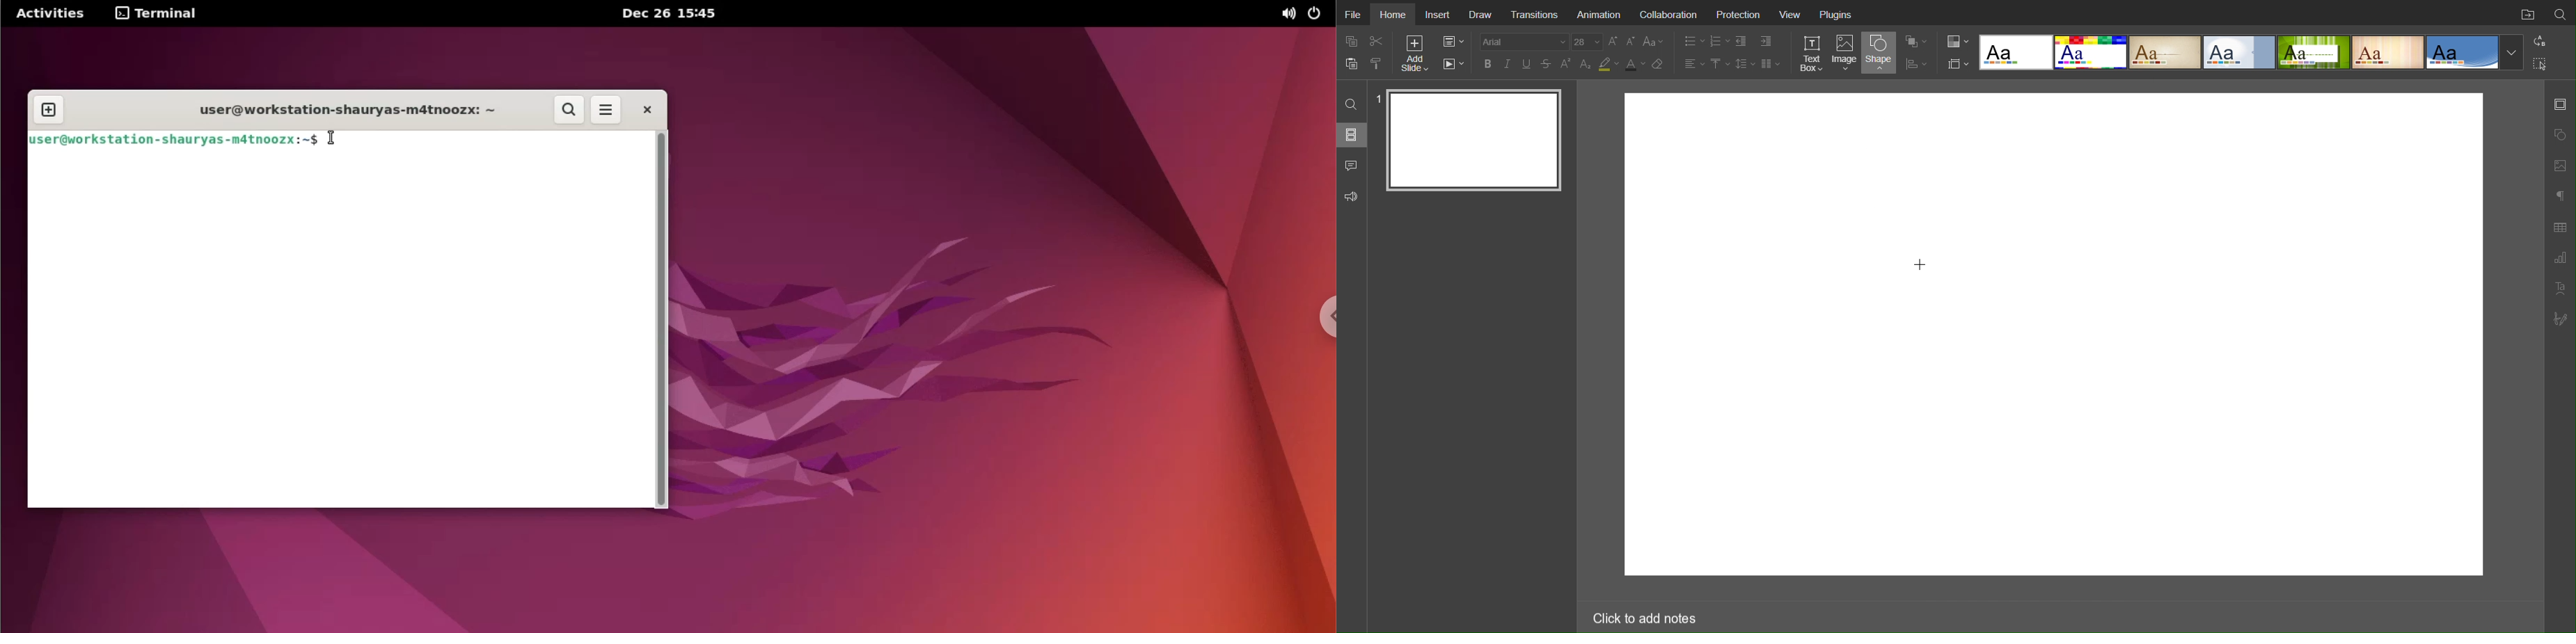 The height and width of the screenshot is (644, 2576). What do you see at coordinates (1691, 41) in the screenshot?
I see `Bullet List` at bounding box center [1691, 41].